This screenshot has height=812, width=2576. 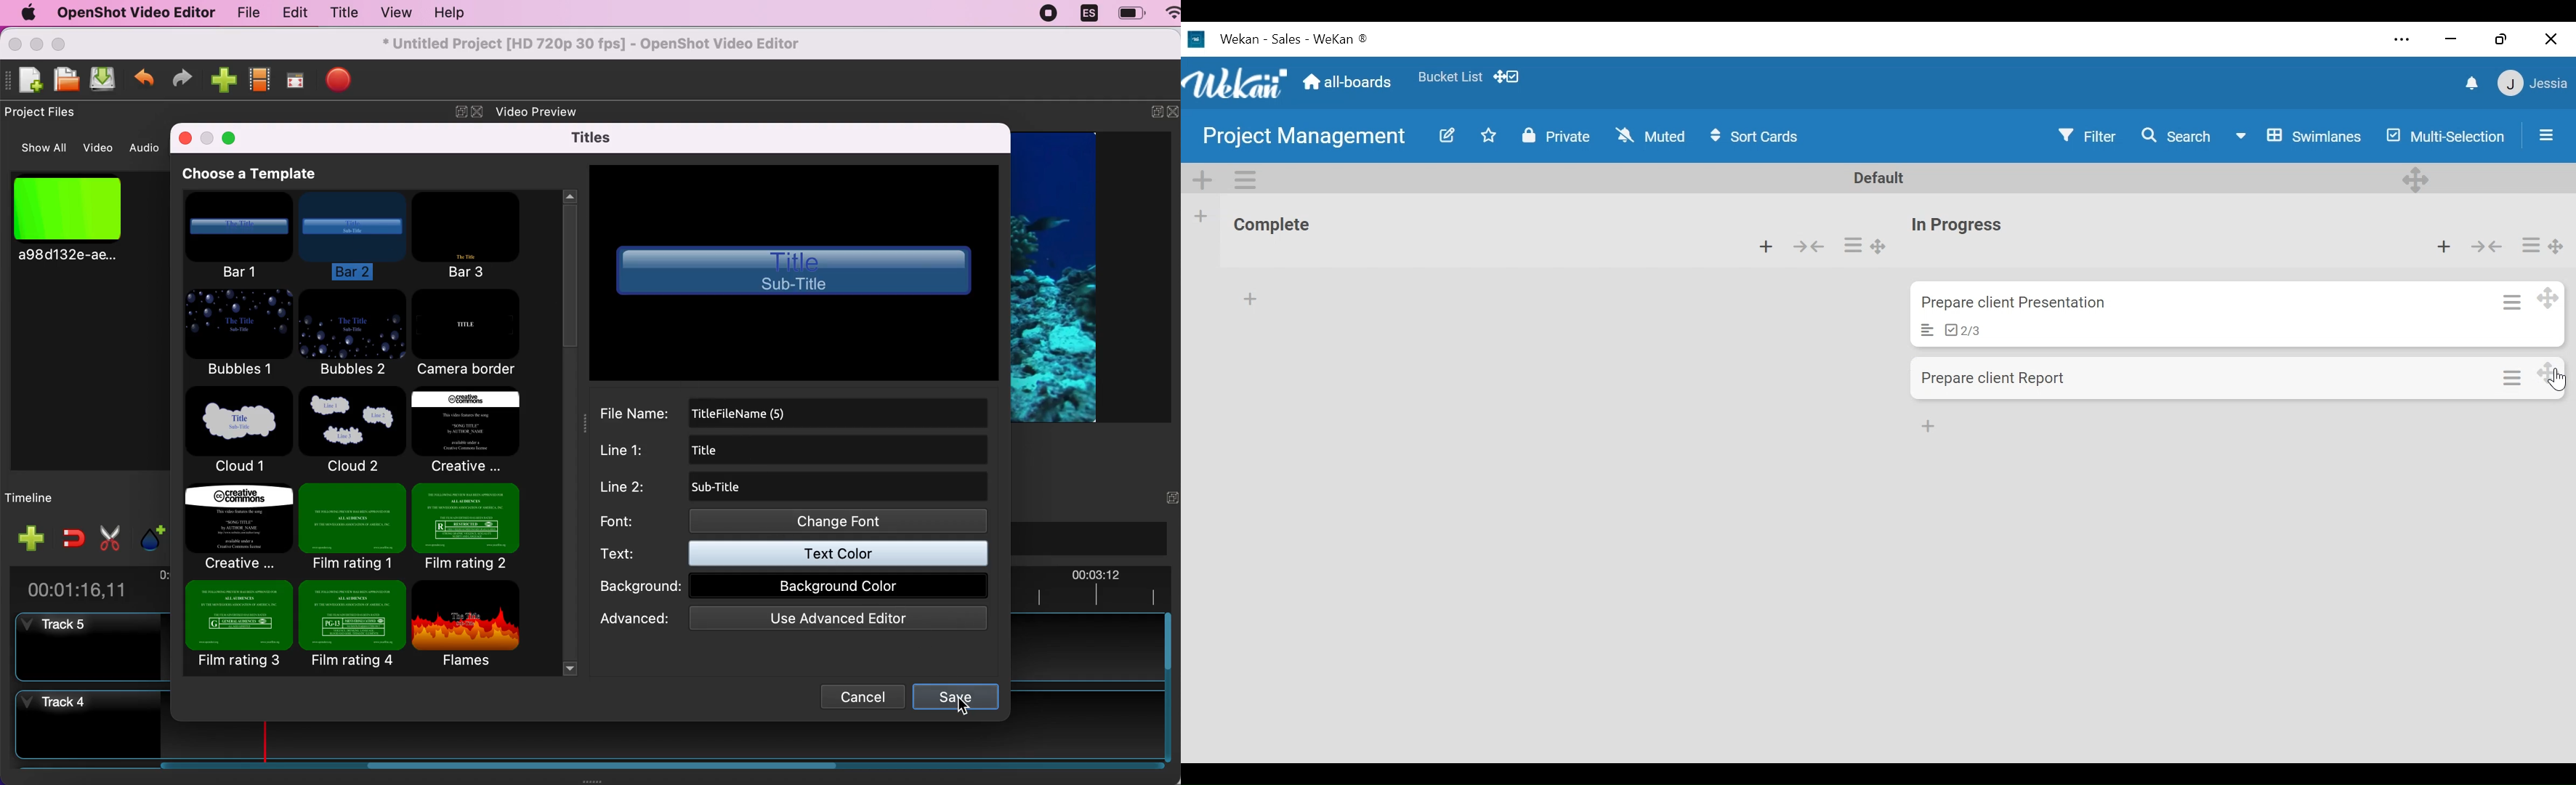 What do you see at coordinates (96, 648) in the screenshot?
I see `track 5` at bounding box center [96, 648].